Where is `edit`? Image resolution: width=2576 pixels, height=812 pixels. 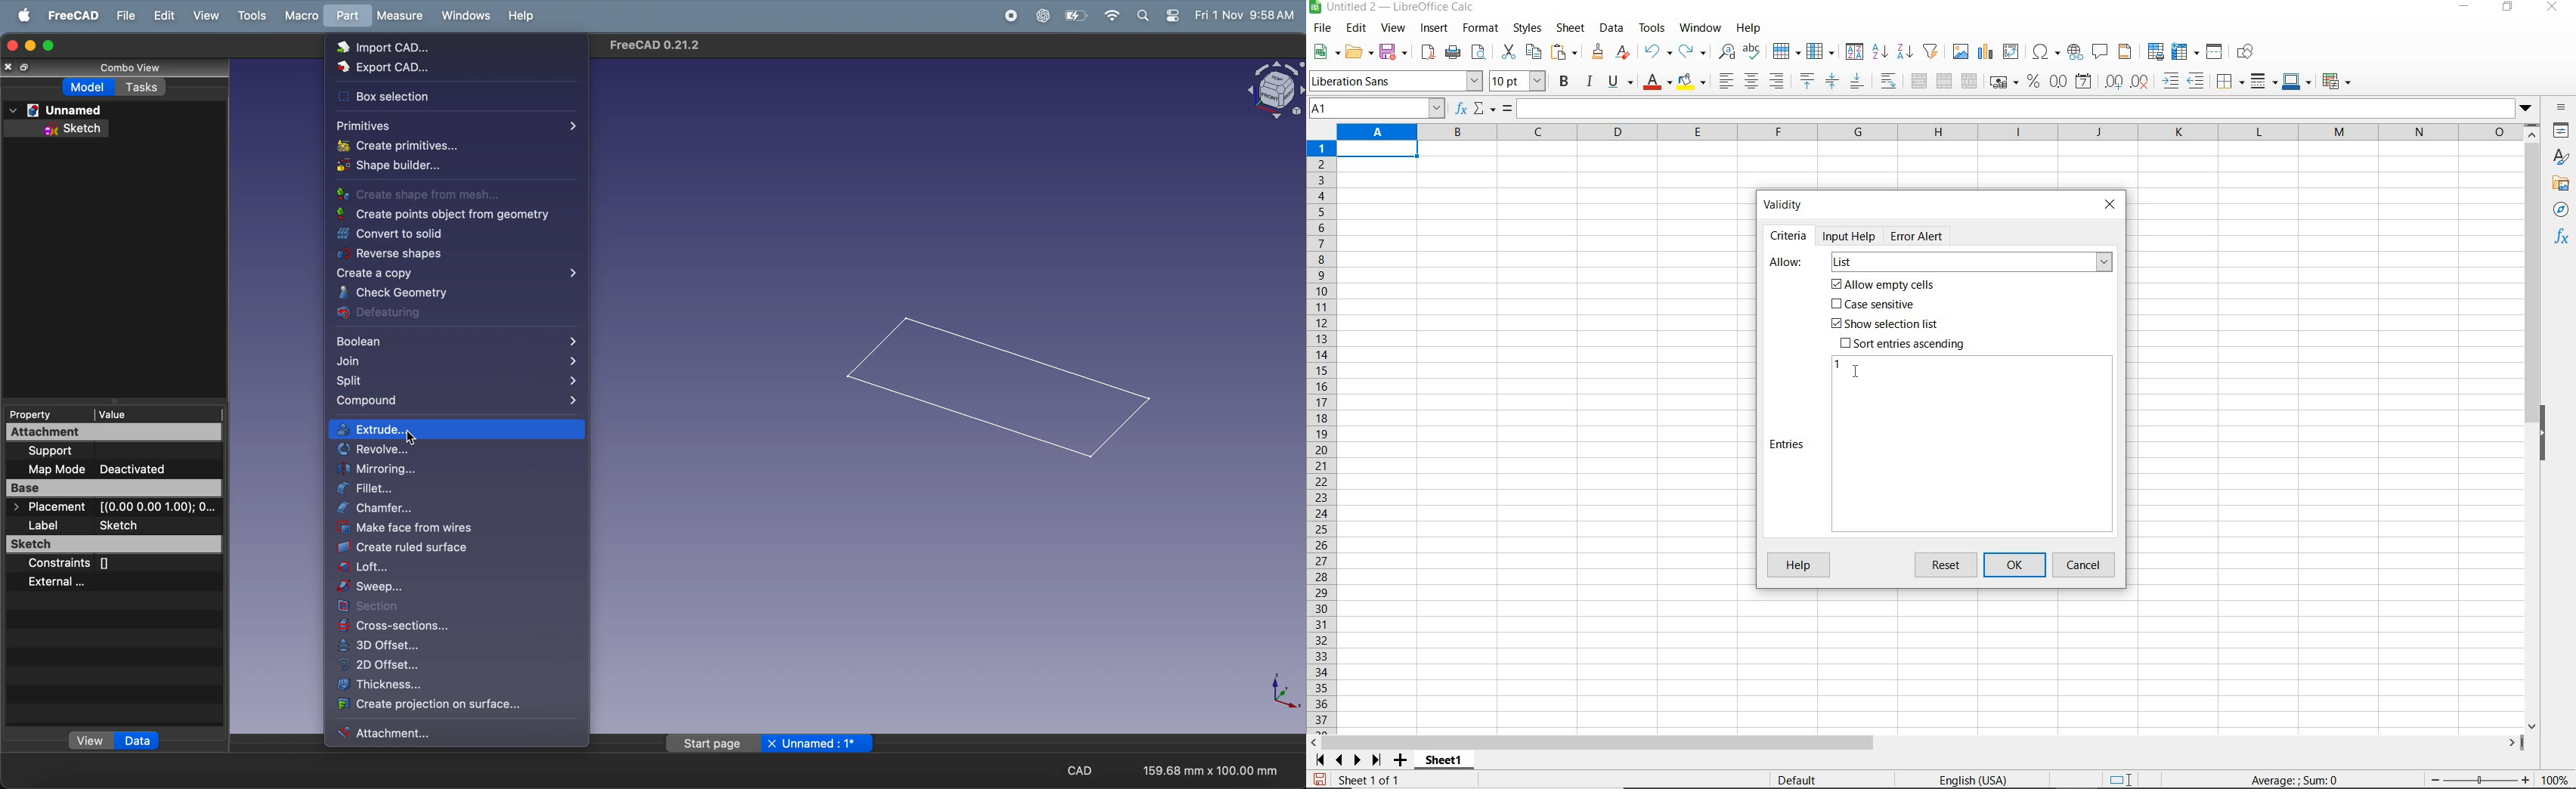
edit is located at coordinates (1357, 30).